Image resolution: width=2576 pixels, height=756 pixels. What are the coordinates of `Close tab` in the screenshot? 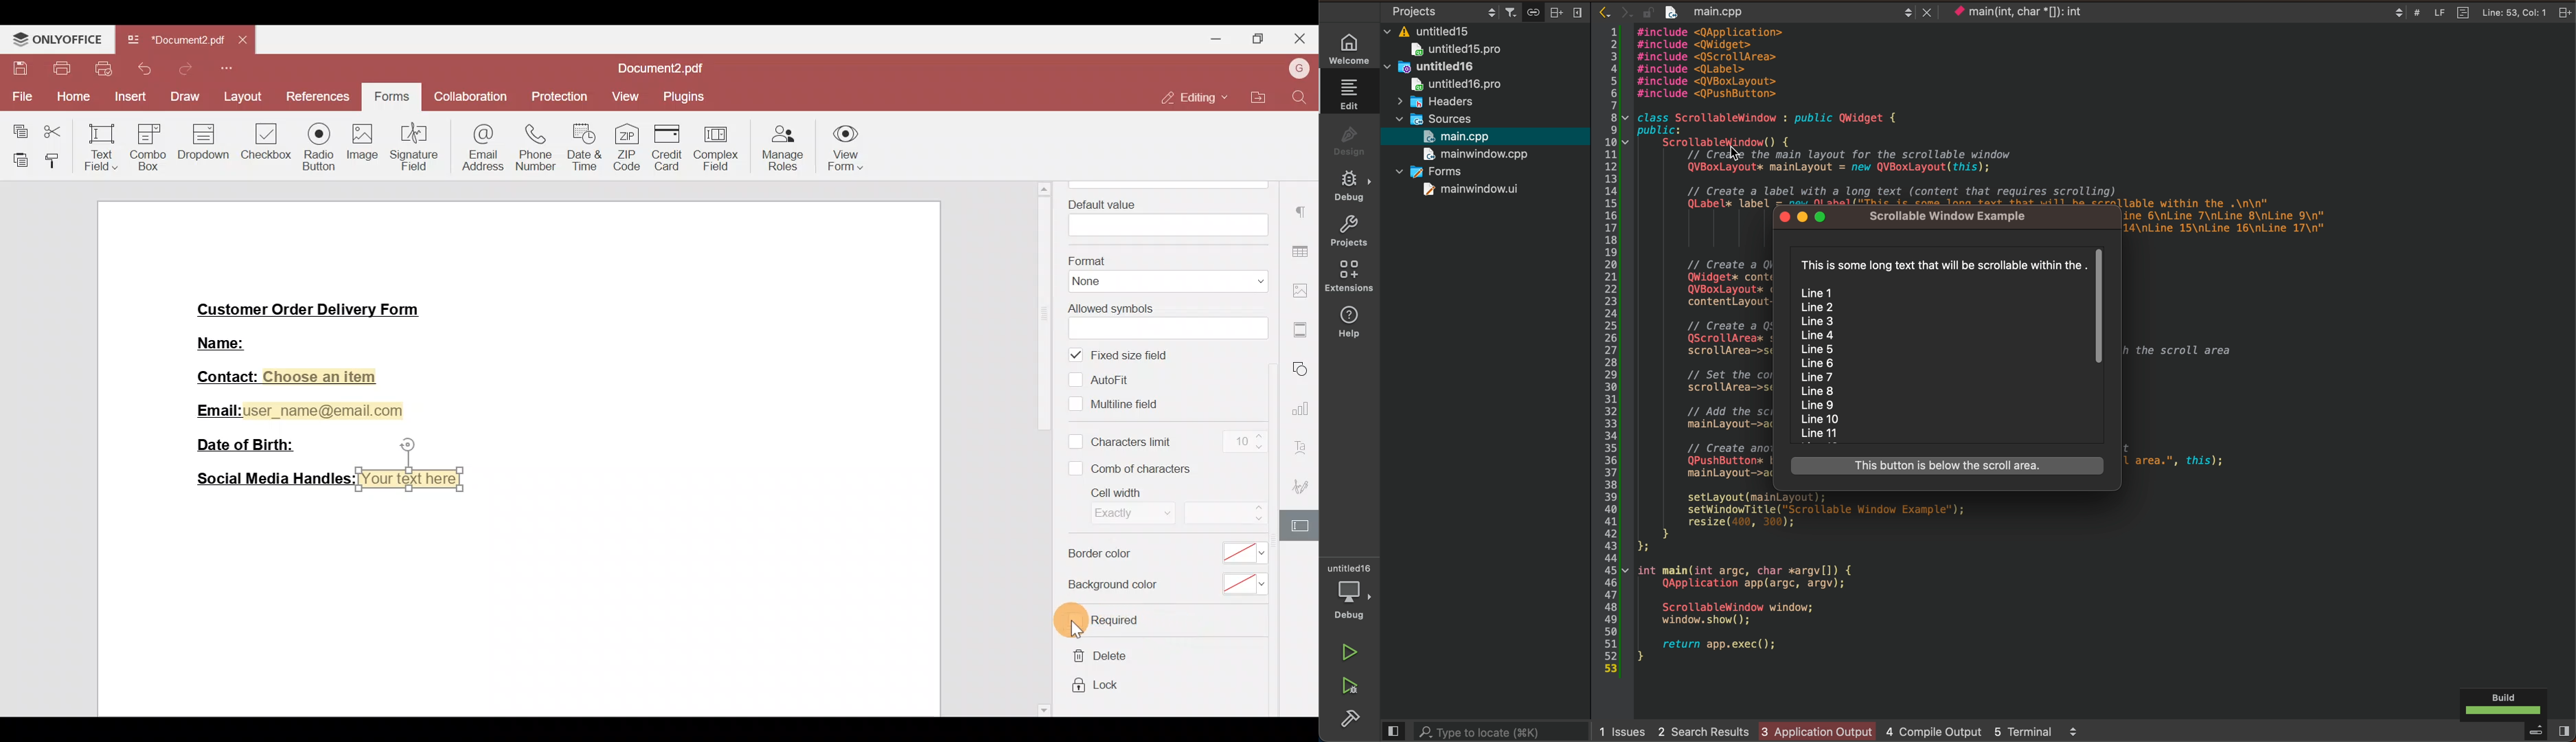 It's located at (245, 43).